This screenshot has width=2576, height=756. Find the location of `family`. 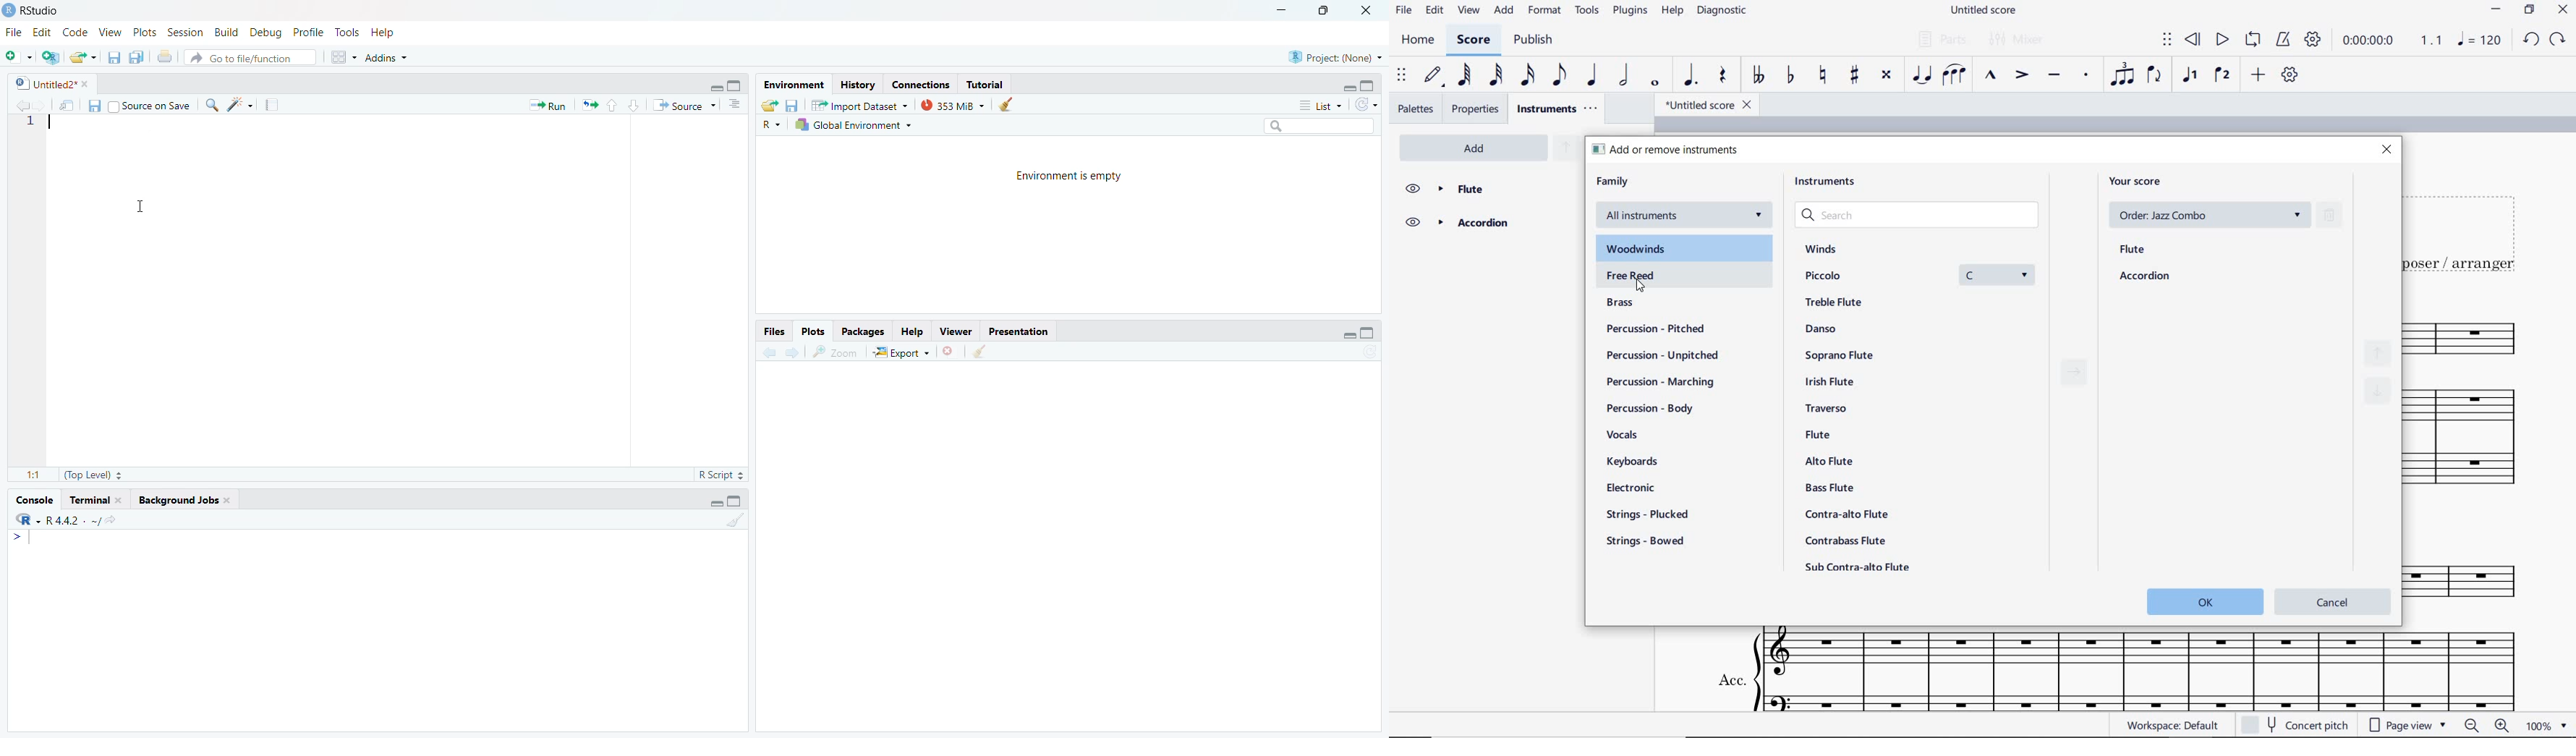

family is located at coordinates (1613, 181).